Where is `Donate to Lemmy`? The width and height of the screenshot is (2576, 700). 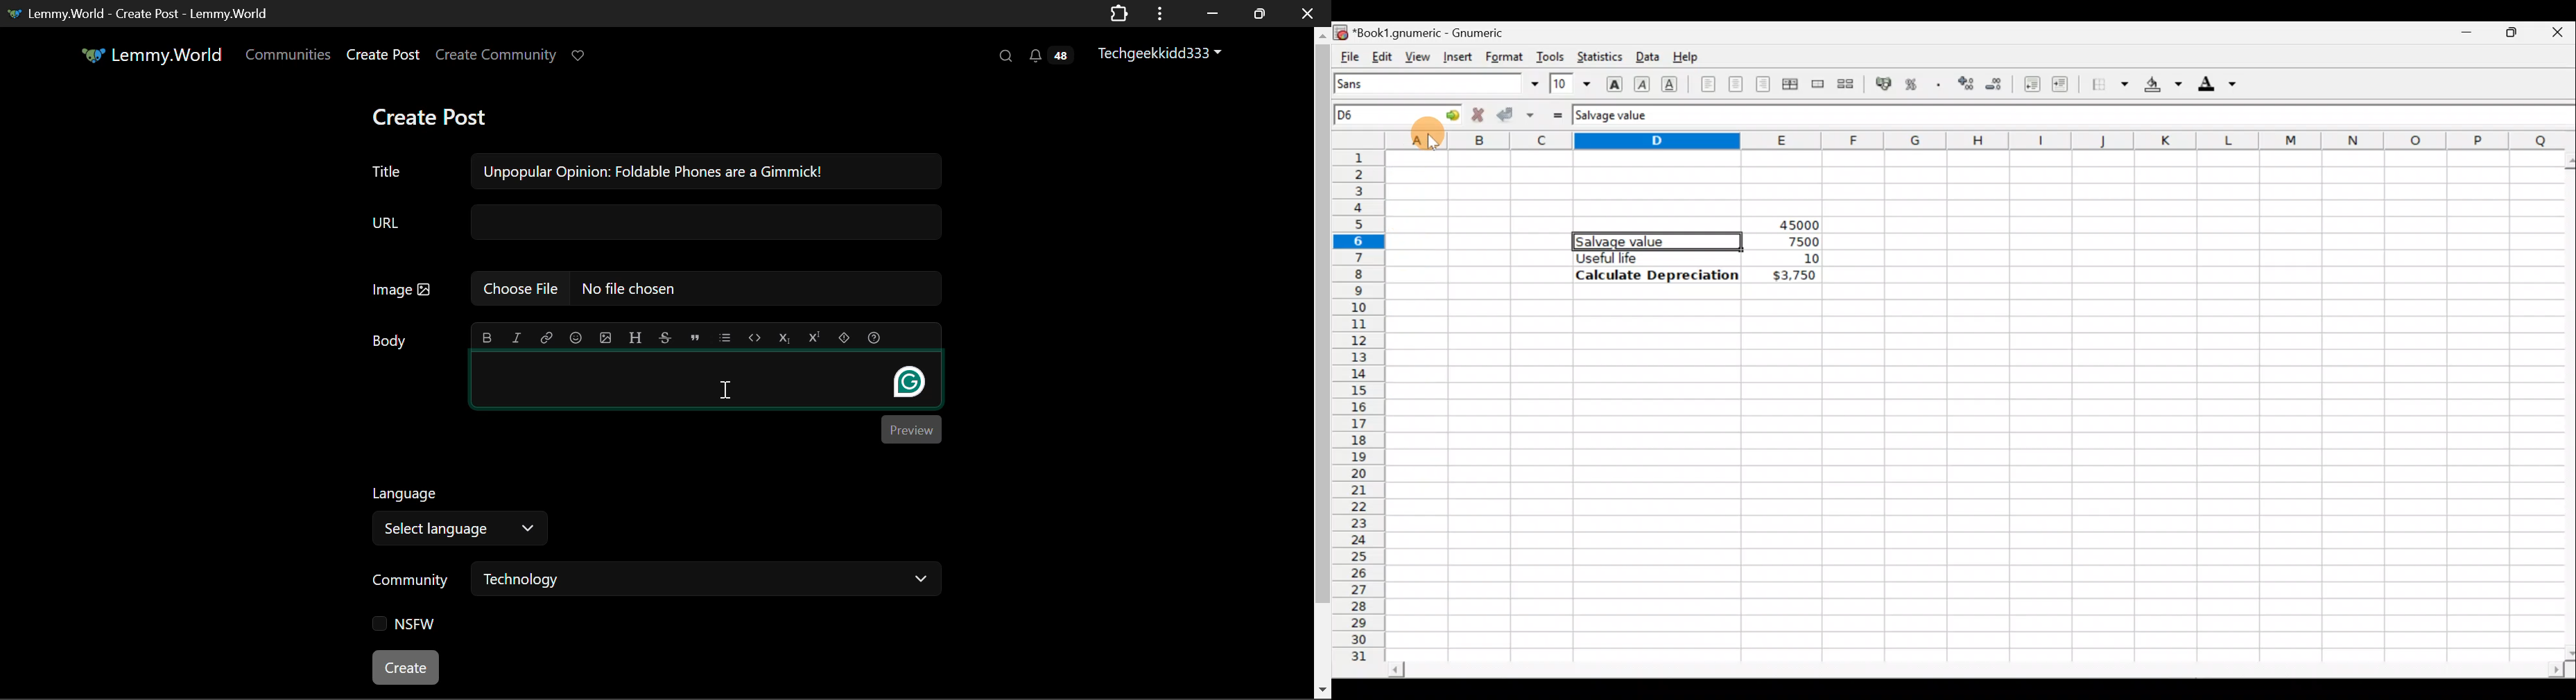 Donate to Lemmy is located at coordinates (580, 56).